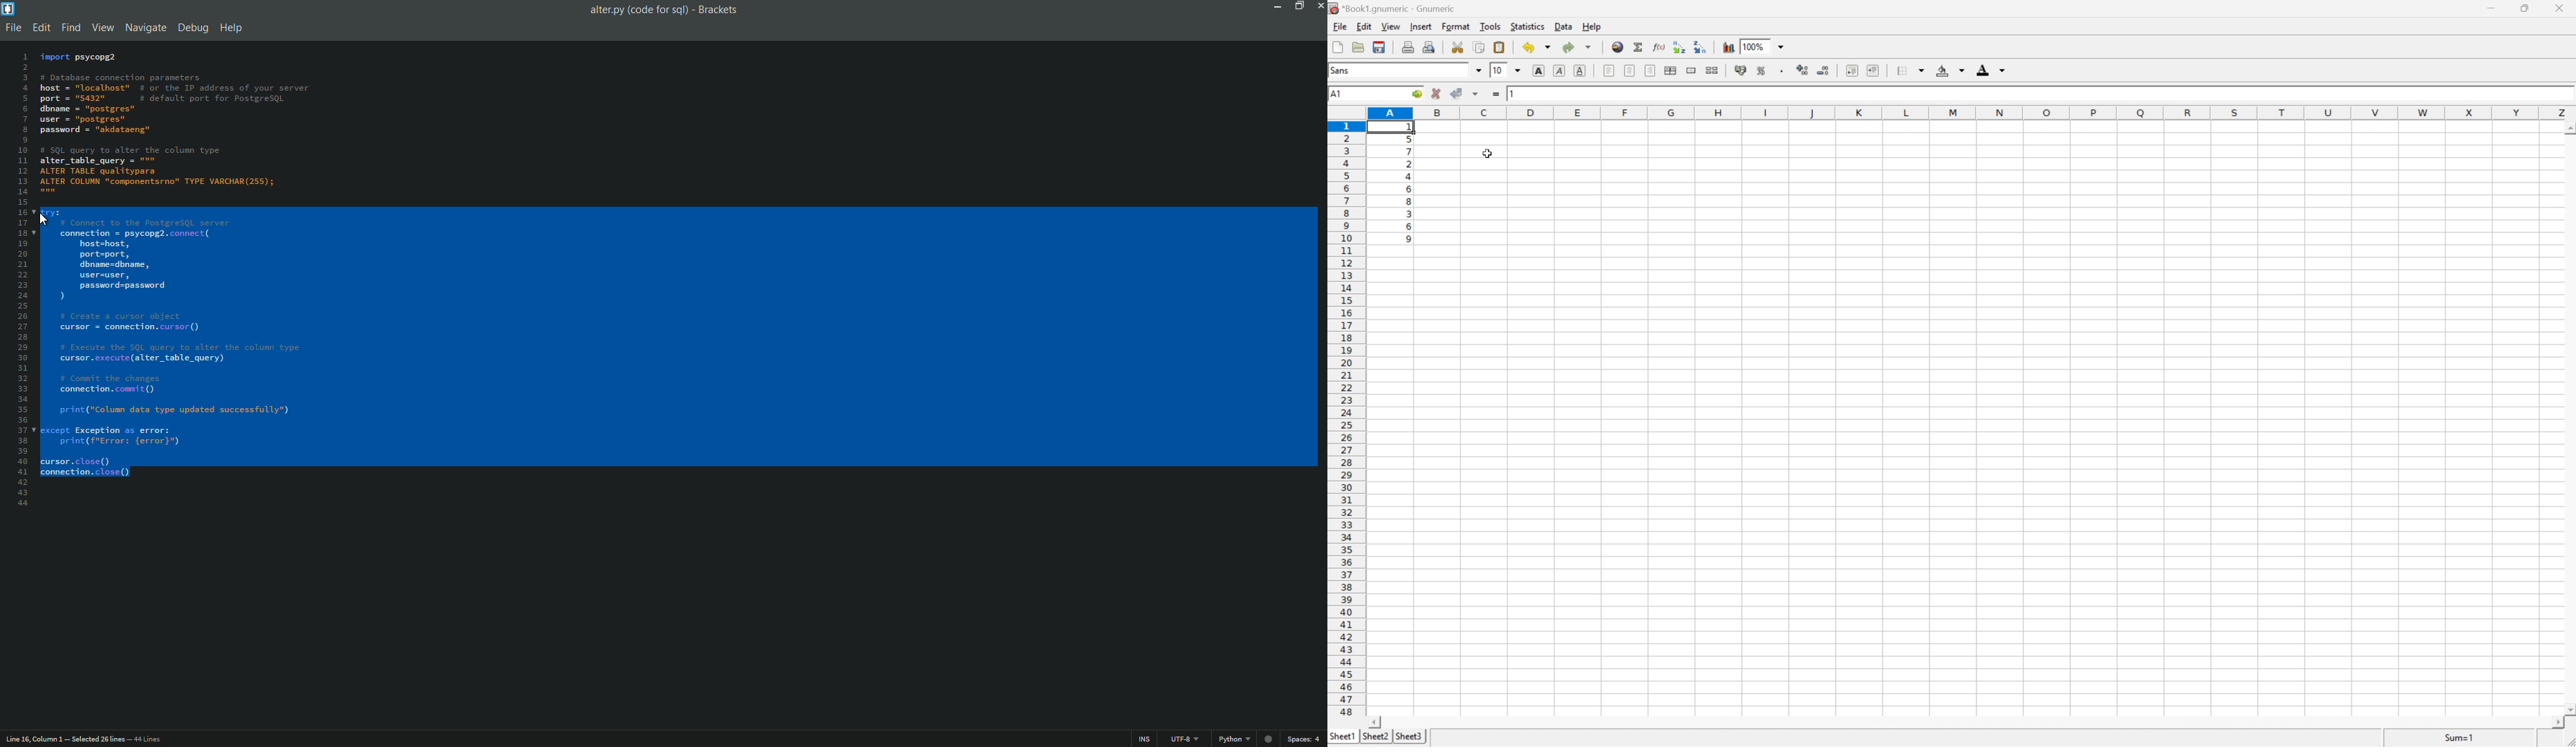 The width and height of the screenshot is (2576, 756). What do you see at coordinates (1184, 739) in the screenshot?
I see `file encoding` at bounding box center [1184, 739].